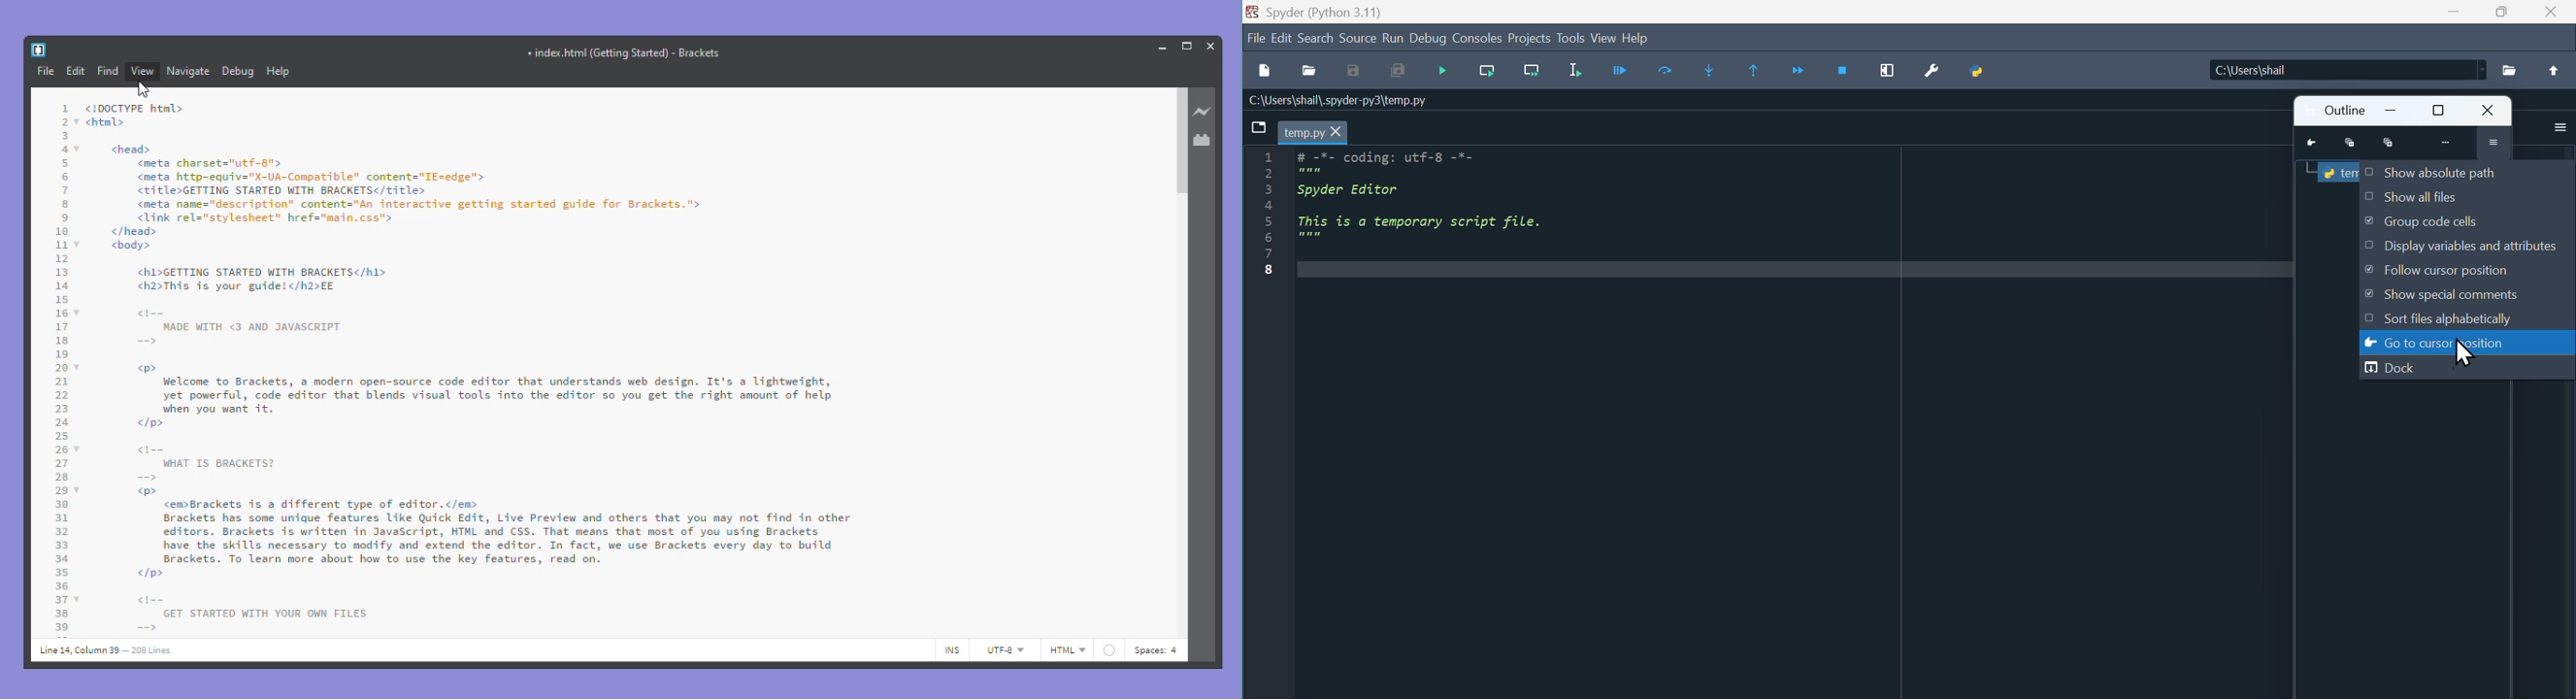 The width and height of the screenshot is (2576, 700). Describe the element at coordinates (61, 395) in the screenshot. I see `22` at that location.